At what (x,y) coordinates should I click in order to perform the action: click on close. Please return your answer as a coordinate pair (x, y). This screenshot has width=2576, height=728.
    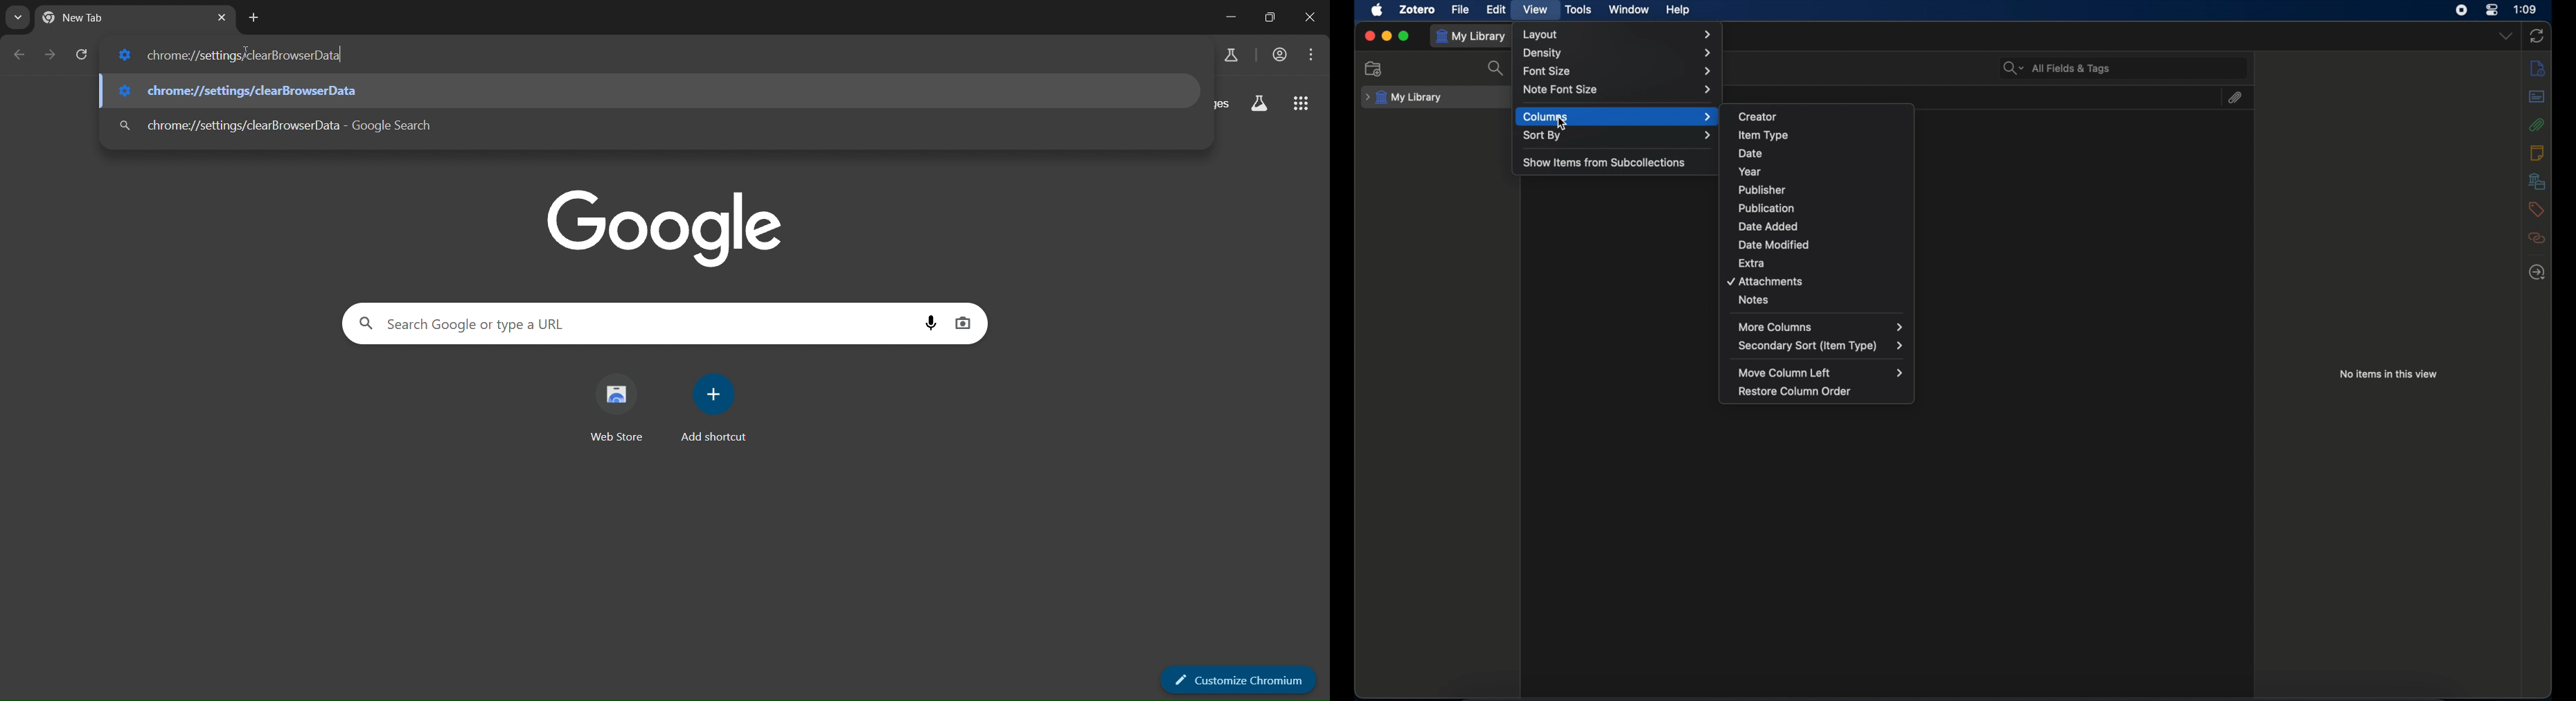
    Looking at the image, I should click on (1311, 17).